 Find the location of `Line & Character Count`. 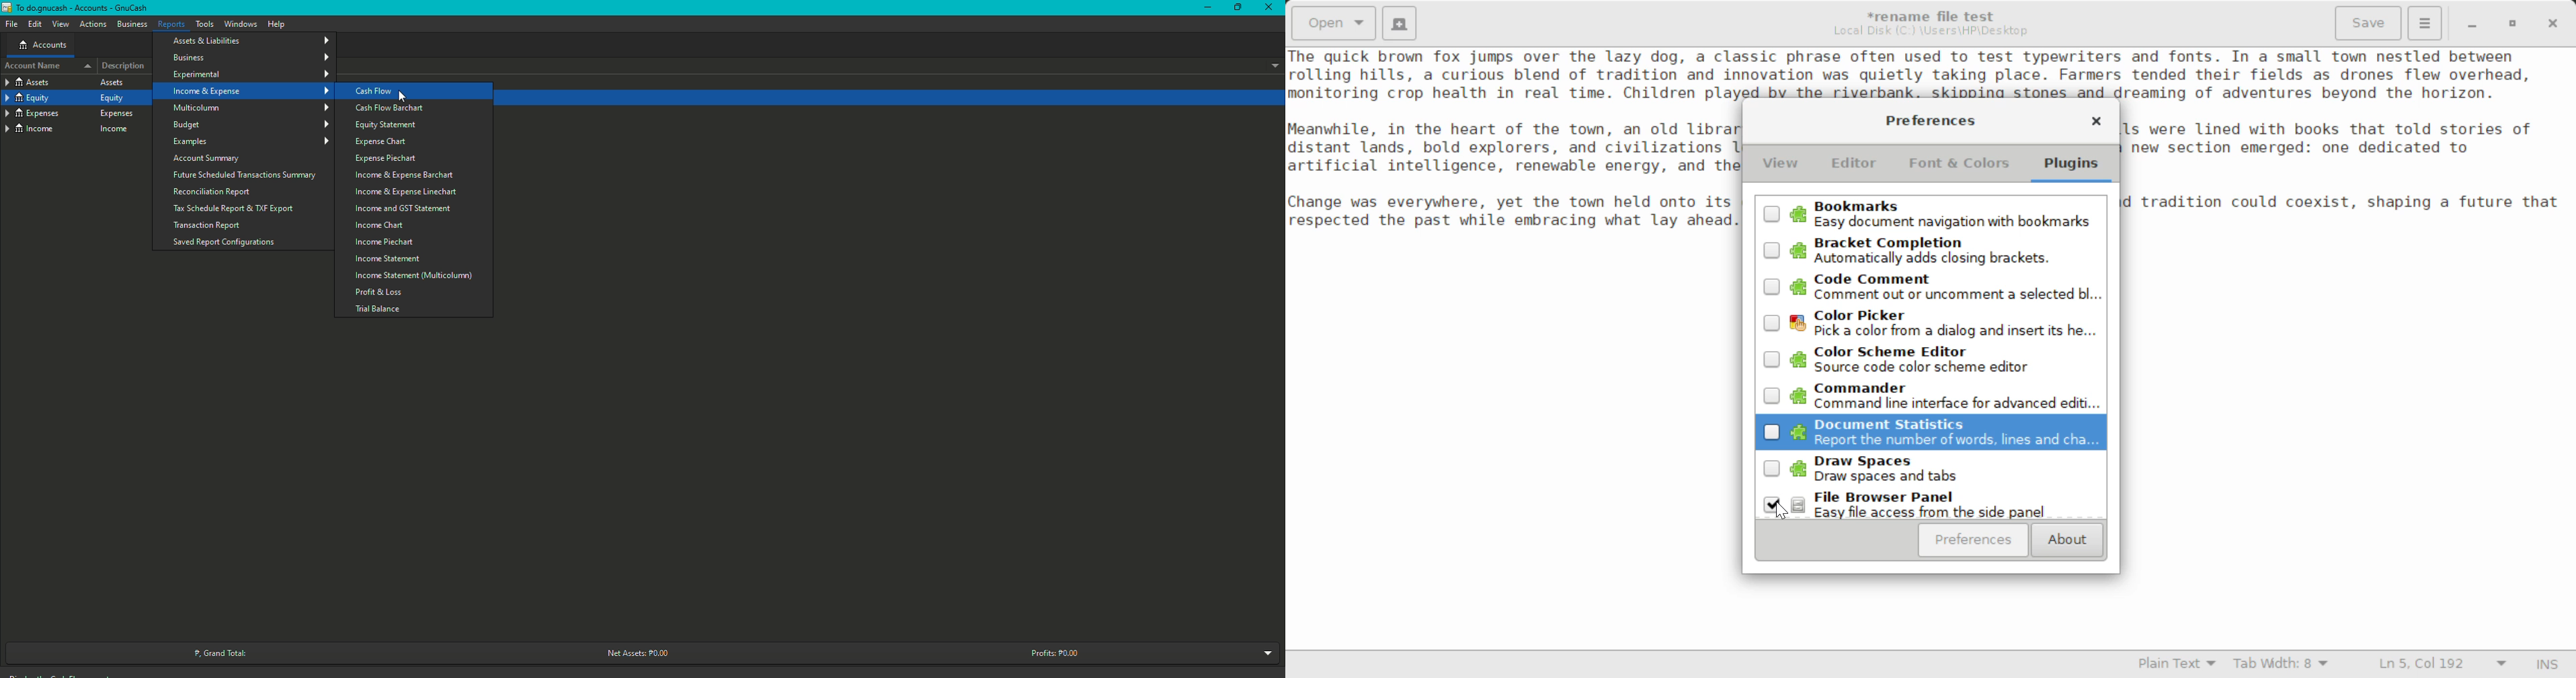

Line & Character Count is located at coordinates (2443, 665).